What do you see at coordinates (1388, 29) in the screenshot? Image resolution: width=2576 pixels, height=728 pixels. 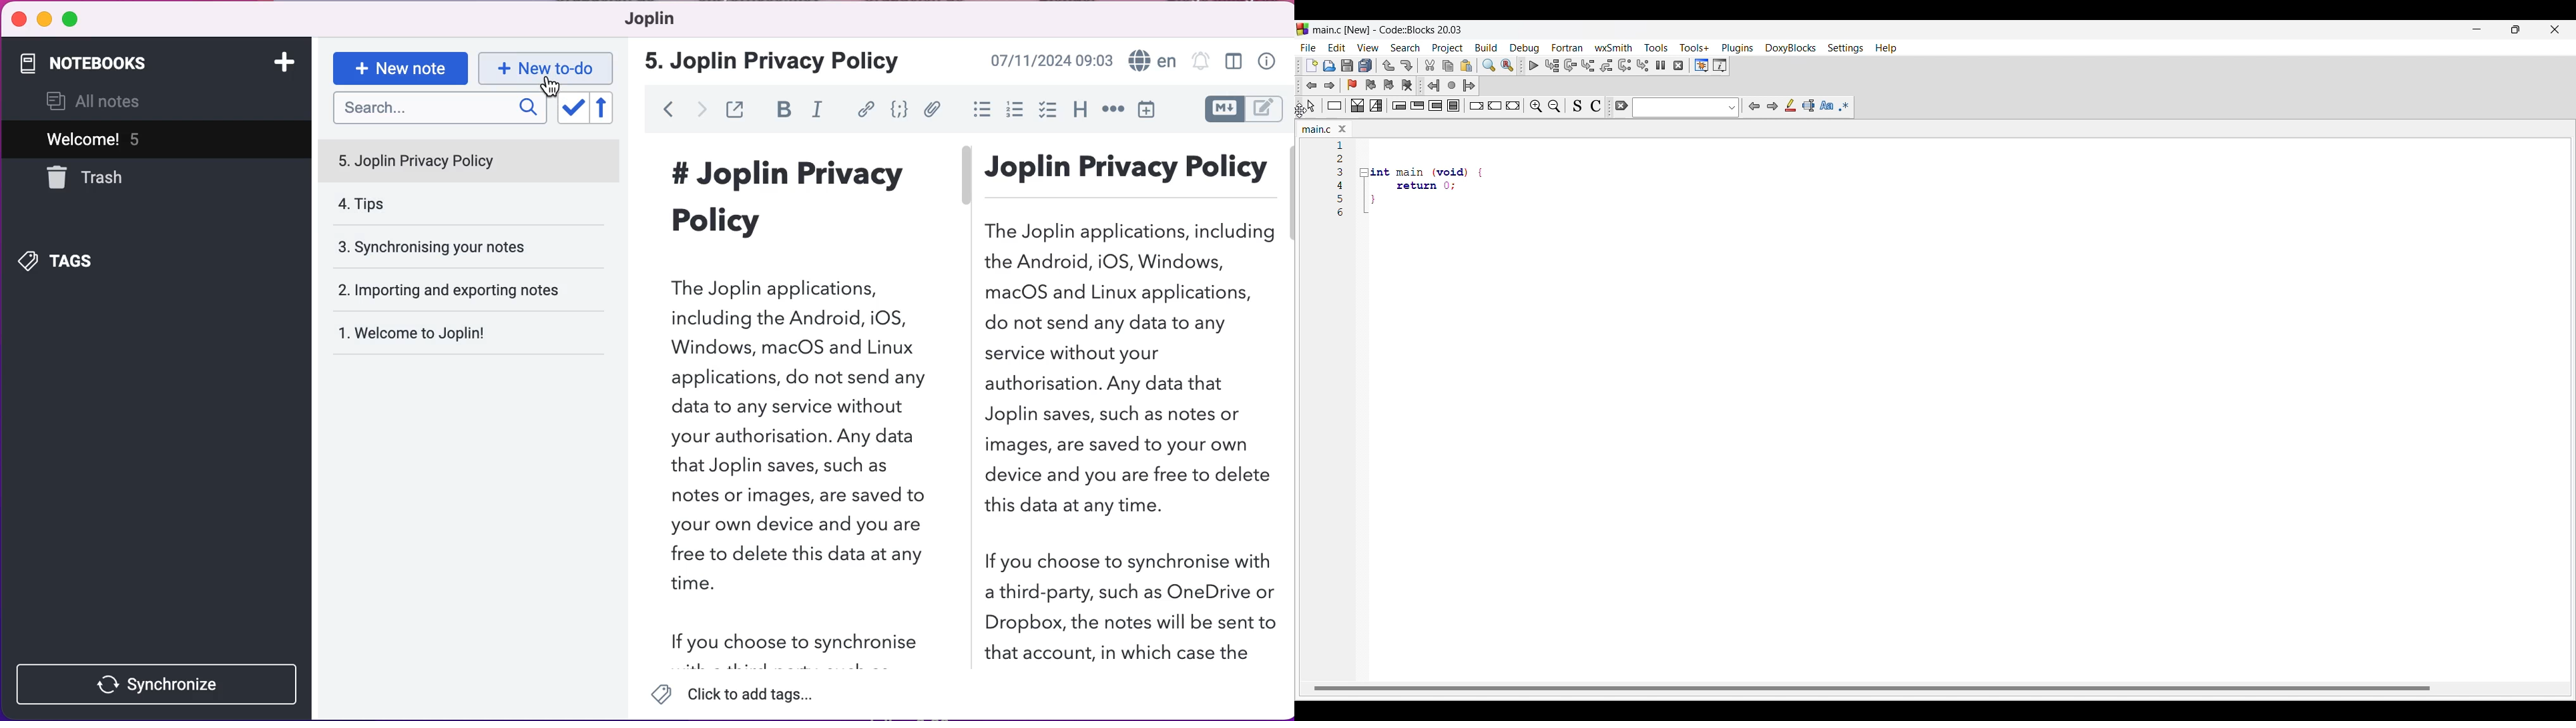 I see `Project name, software name and version` at bounding box center [1388, 29].